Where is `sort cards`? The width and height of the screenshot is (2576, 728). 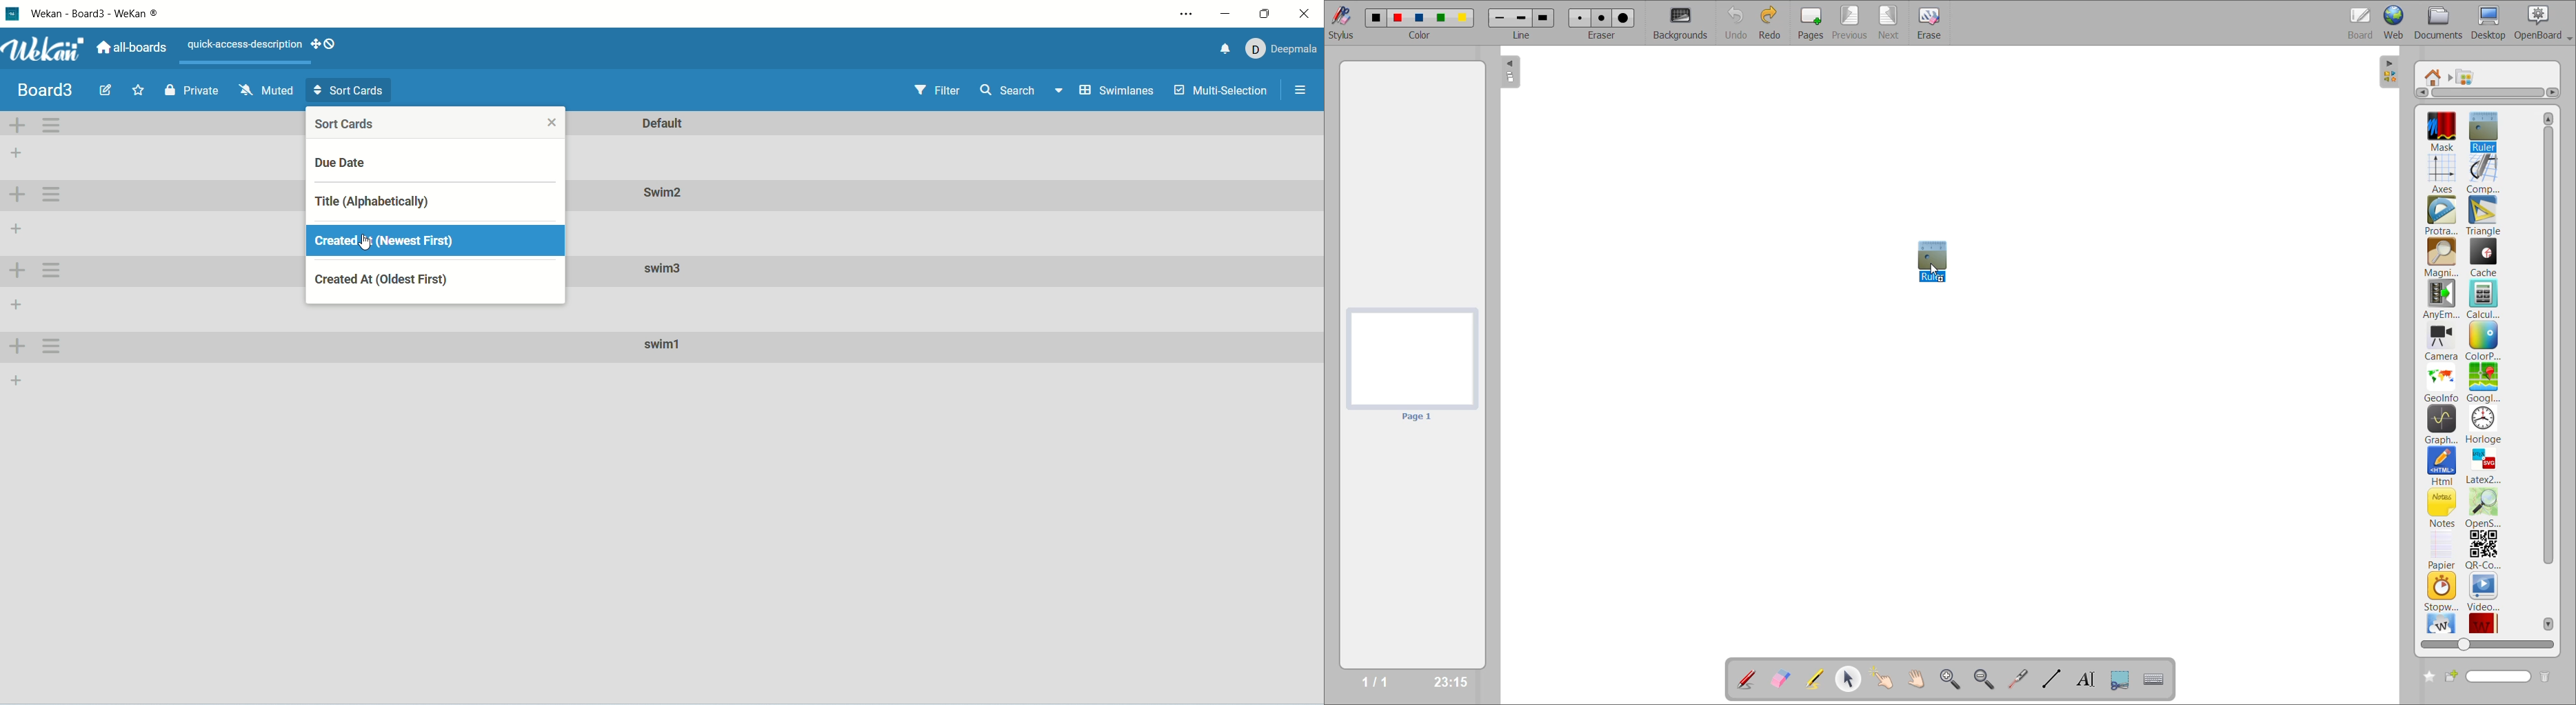
sort cards is located at coordinates (346, 126).